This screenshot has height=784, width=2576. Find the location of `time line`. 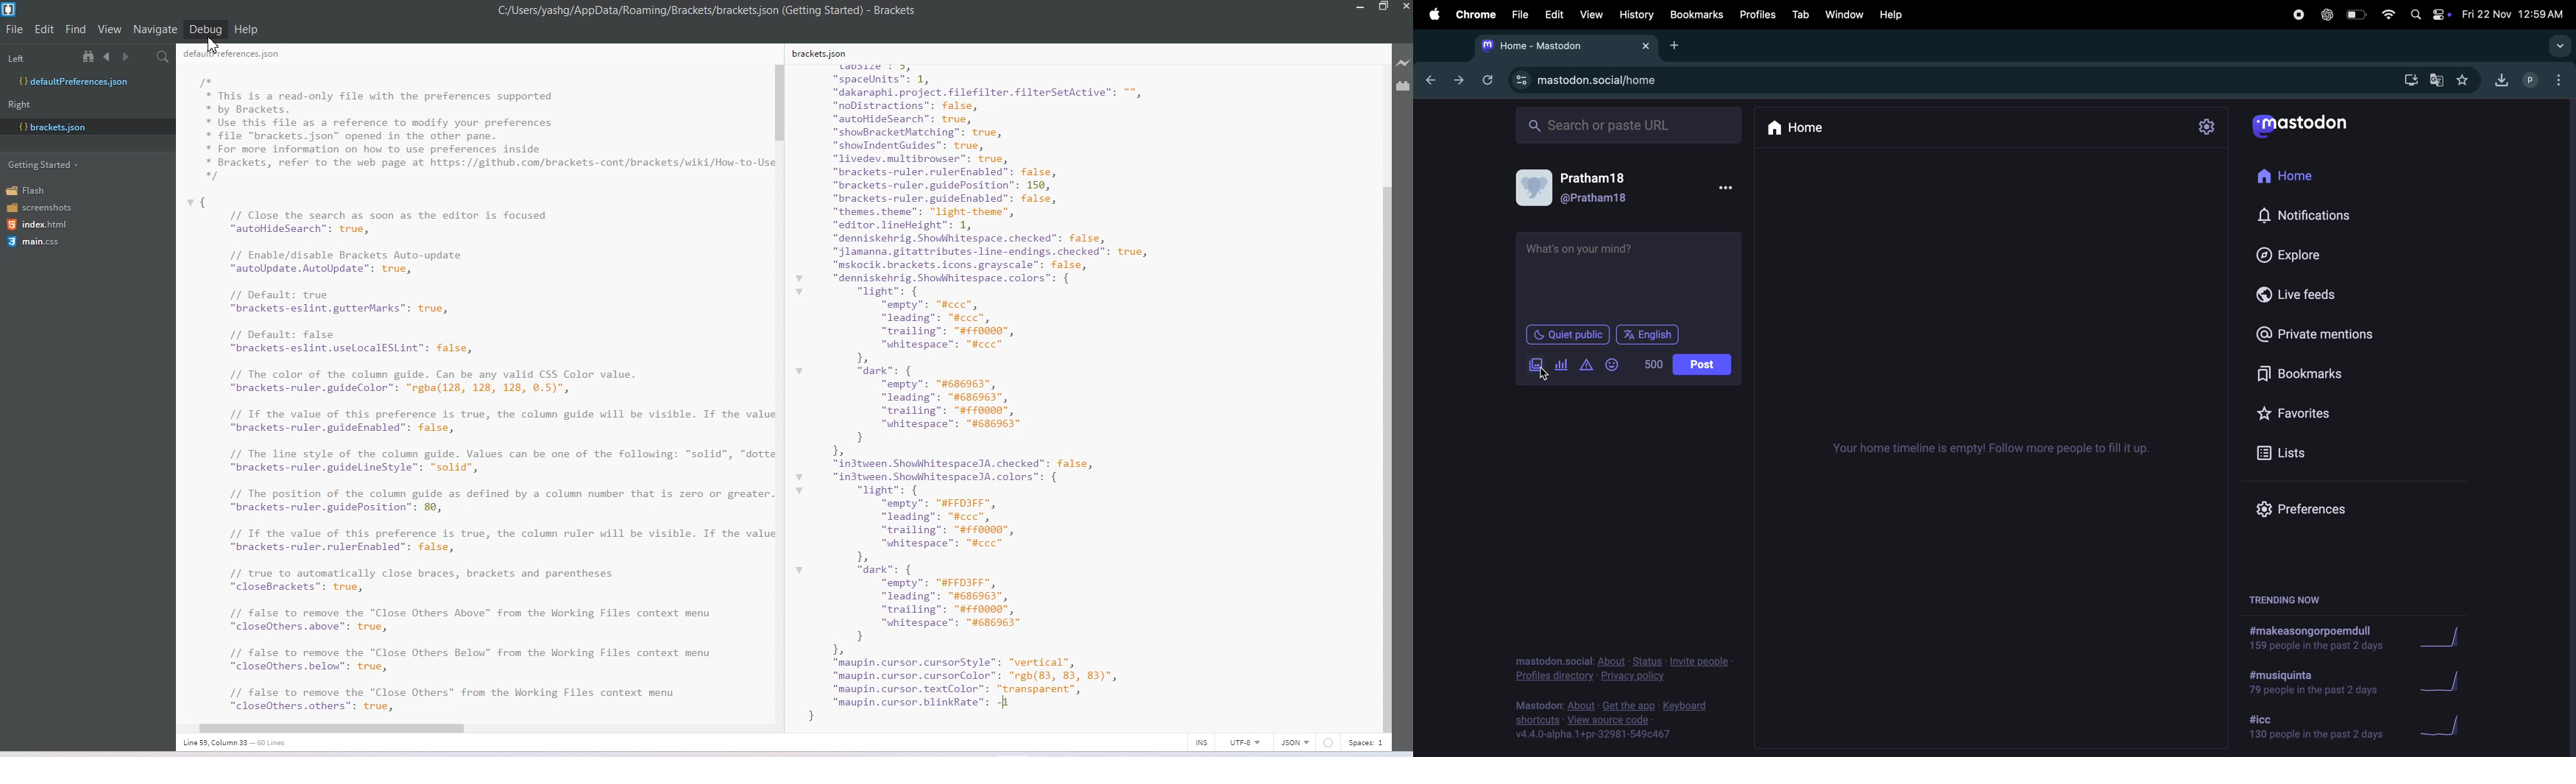

time line is located at coordinates (1995, 449).